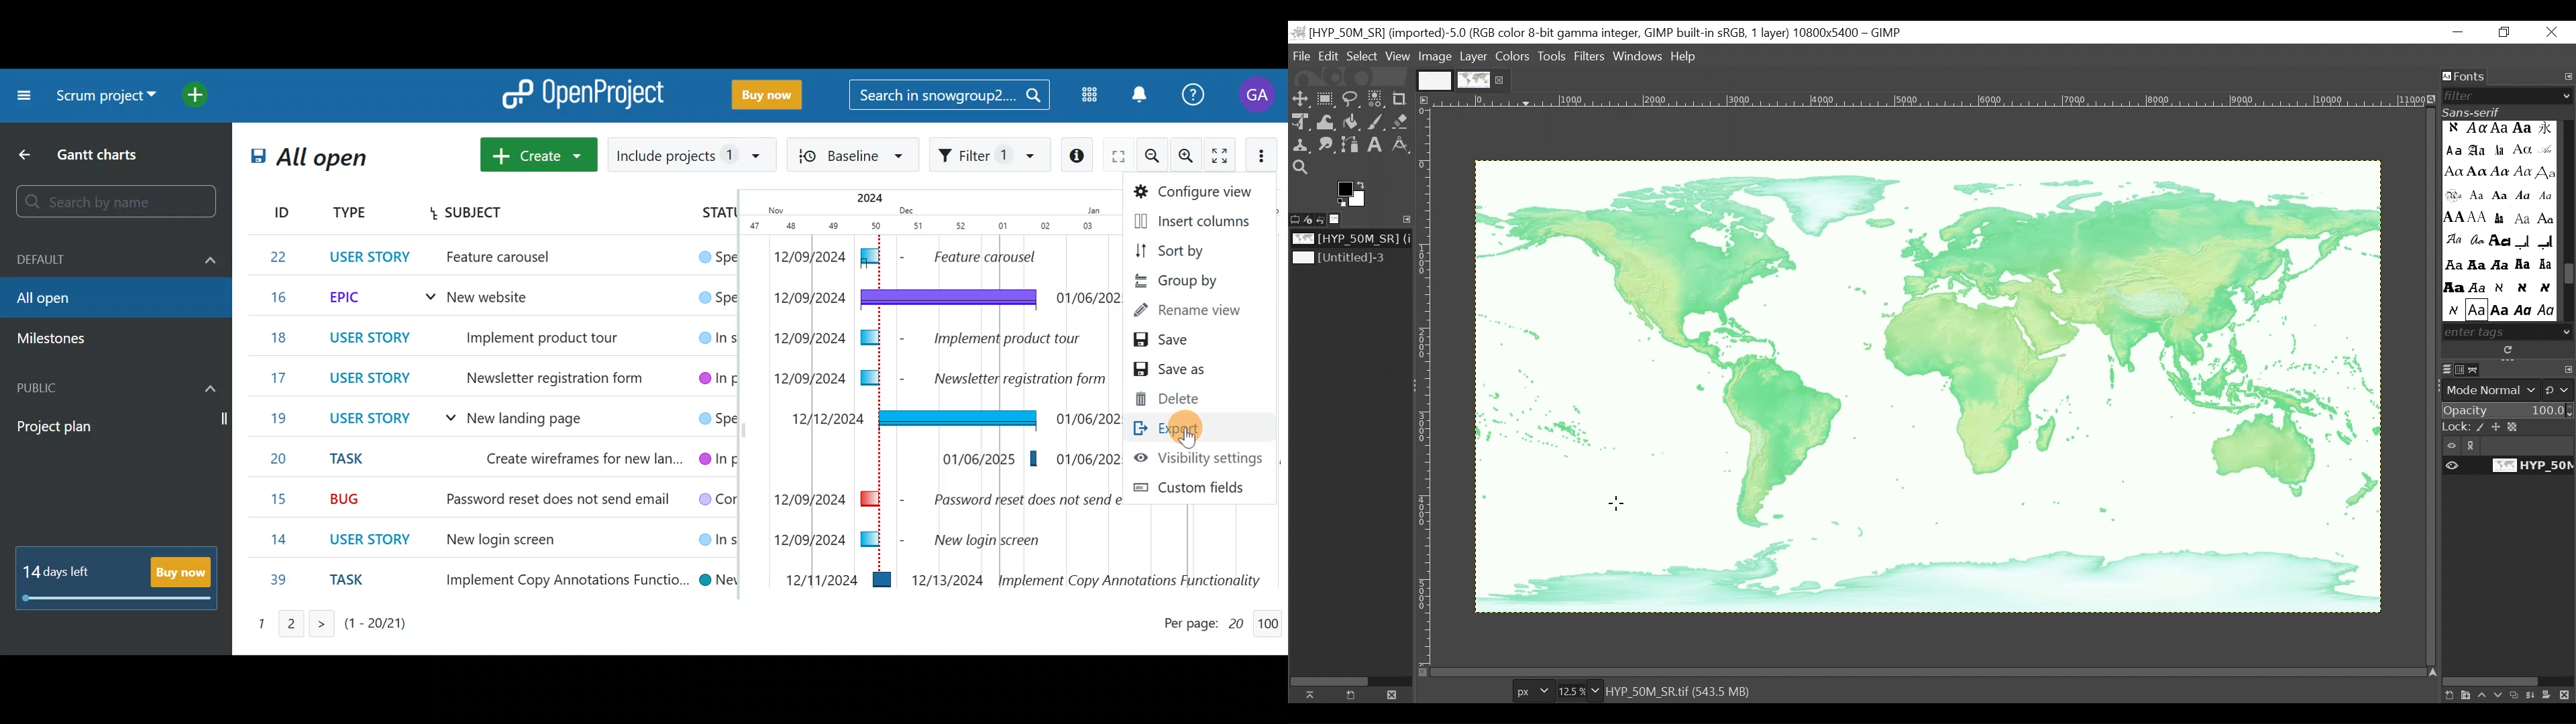 The image size is (2576, 728). I want to click on USER STORY, so click(374, 381).